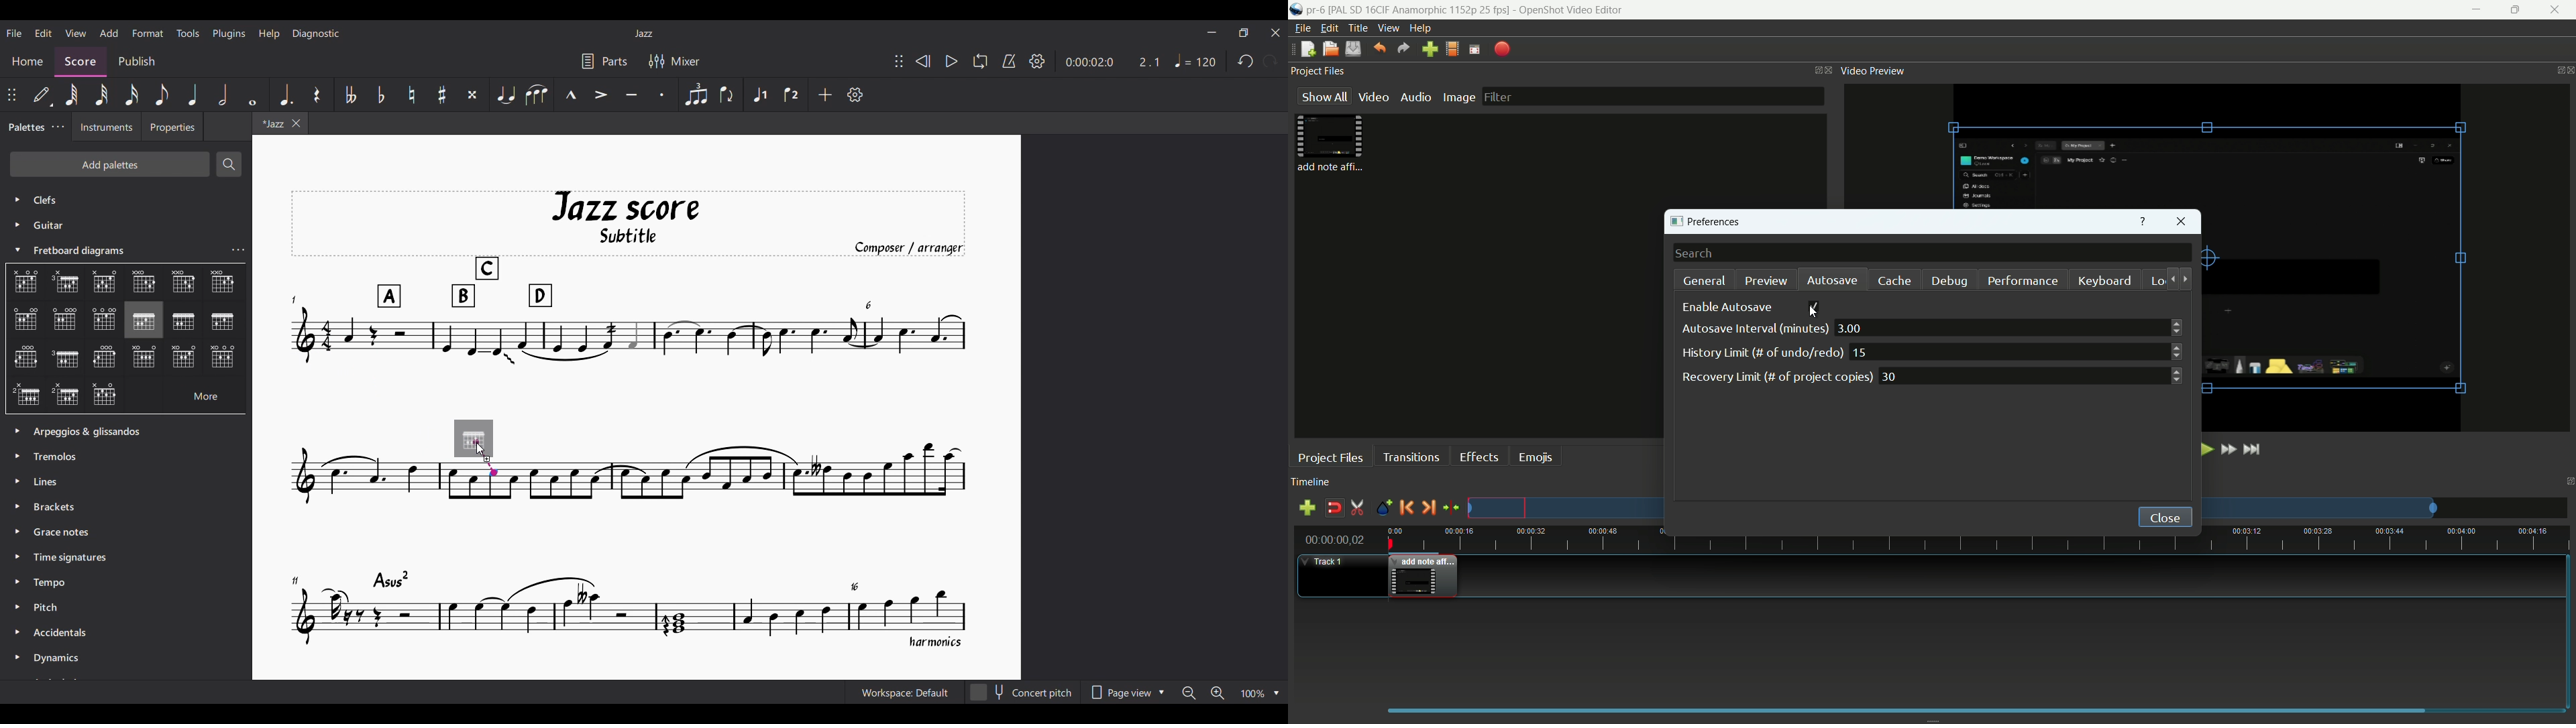 This screenshot has width=2576, height=728. I want to click on Chart4, so click(142, 282).